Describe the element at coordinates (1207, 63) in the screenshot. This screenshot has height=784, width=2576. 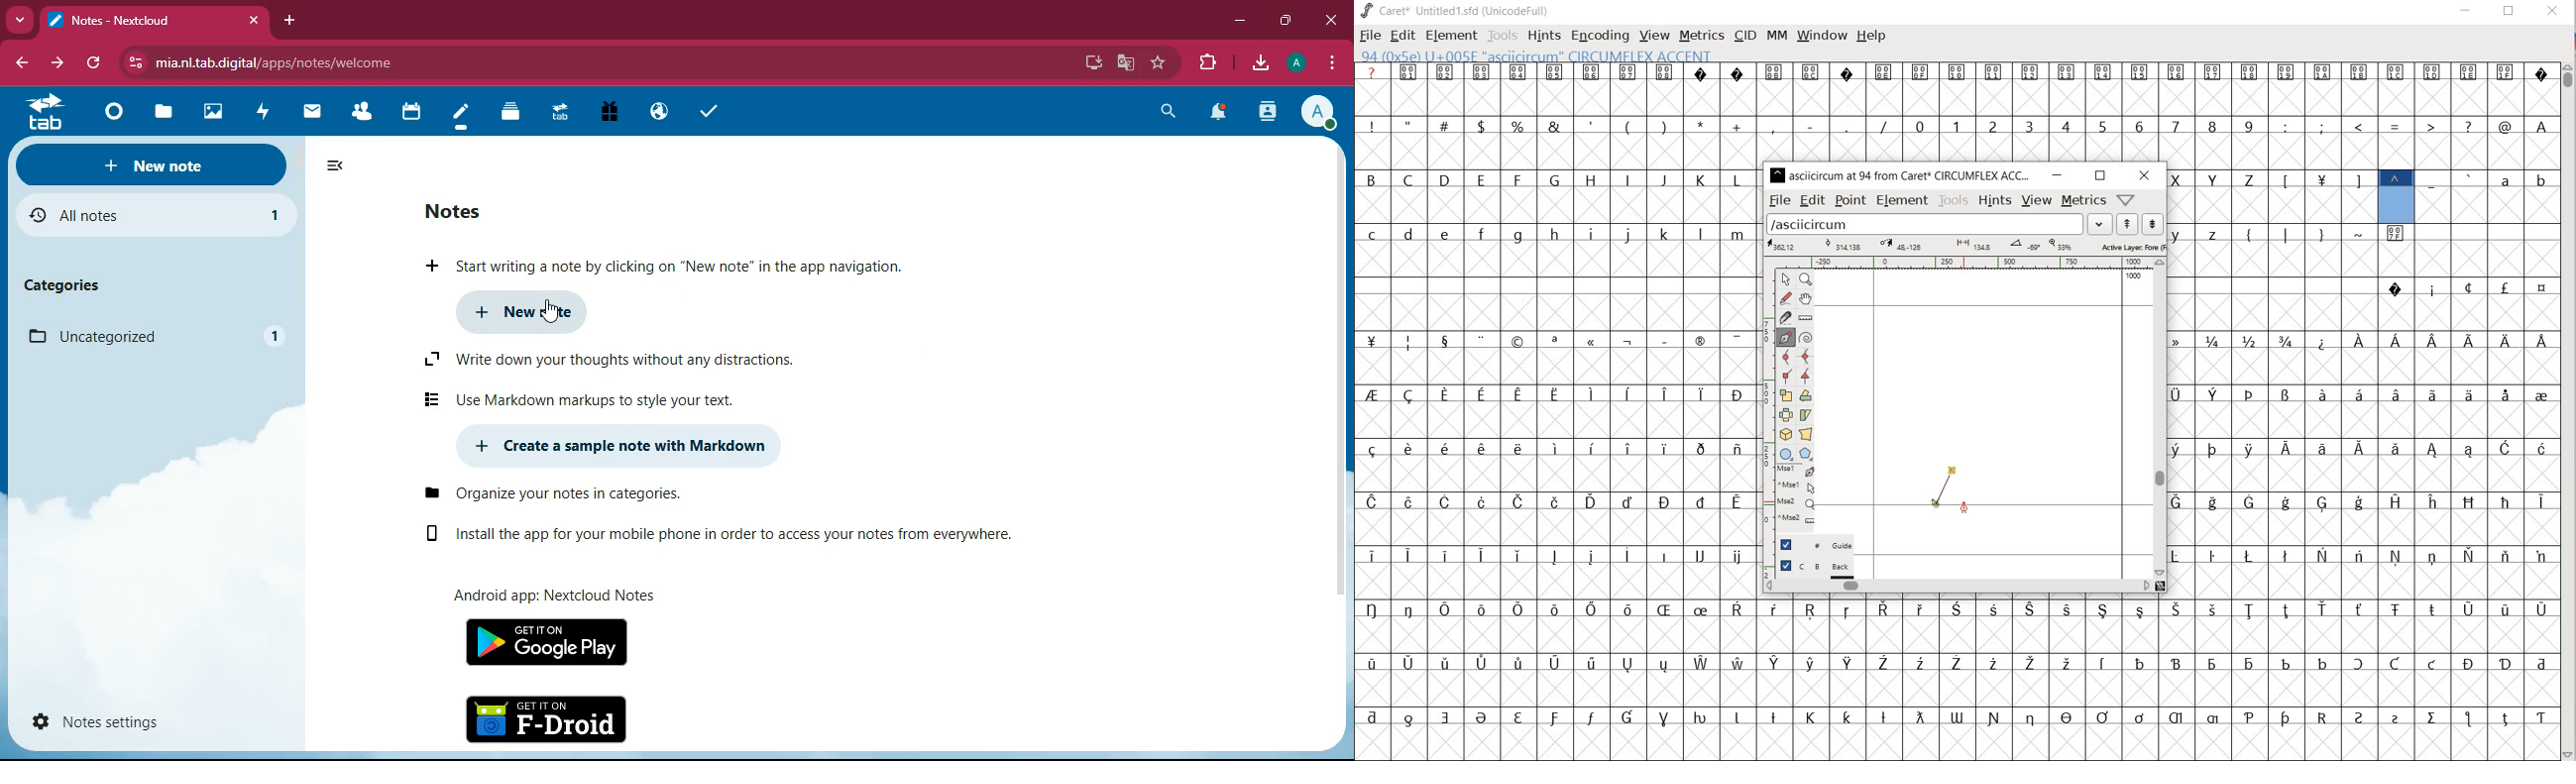
I see `extension` at that location.